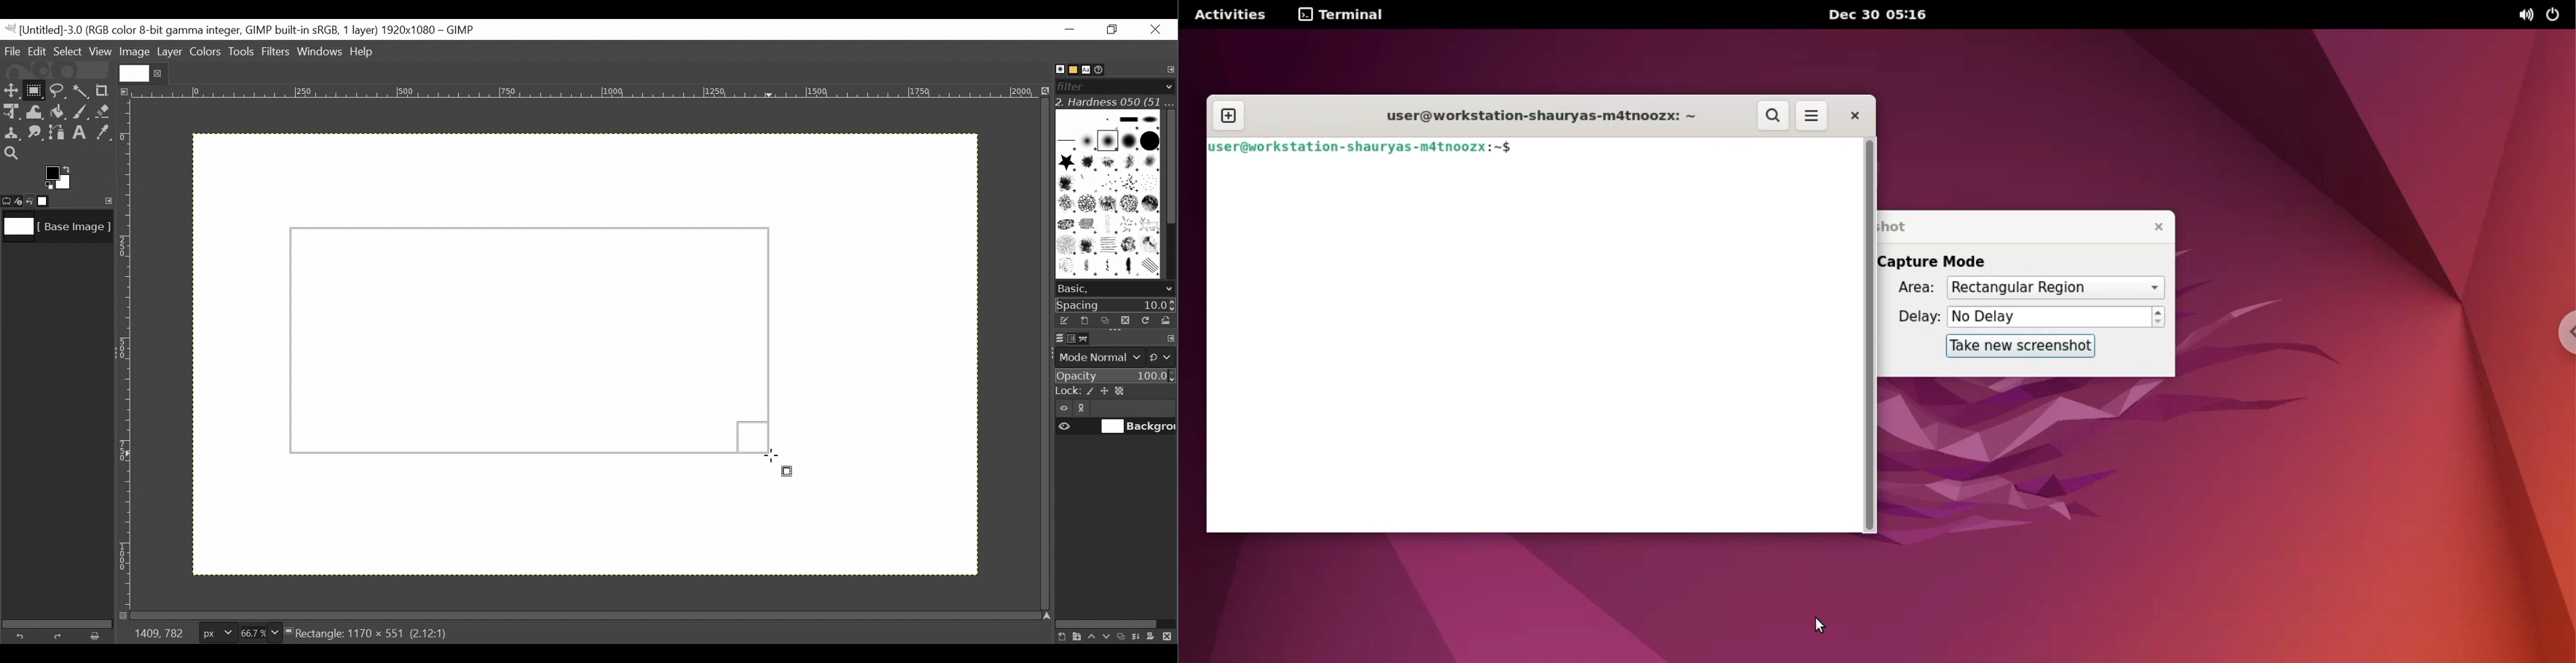  Describe the element at coordinates (58, 112) in the screenshot. I see `Bucket Fill tool` at that location.